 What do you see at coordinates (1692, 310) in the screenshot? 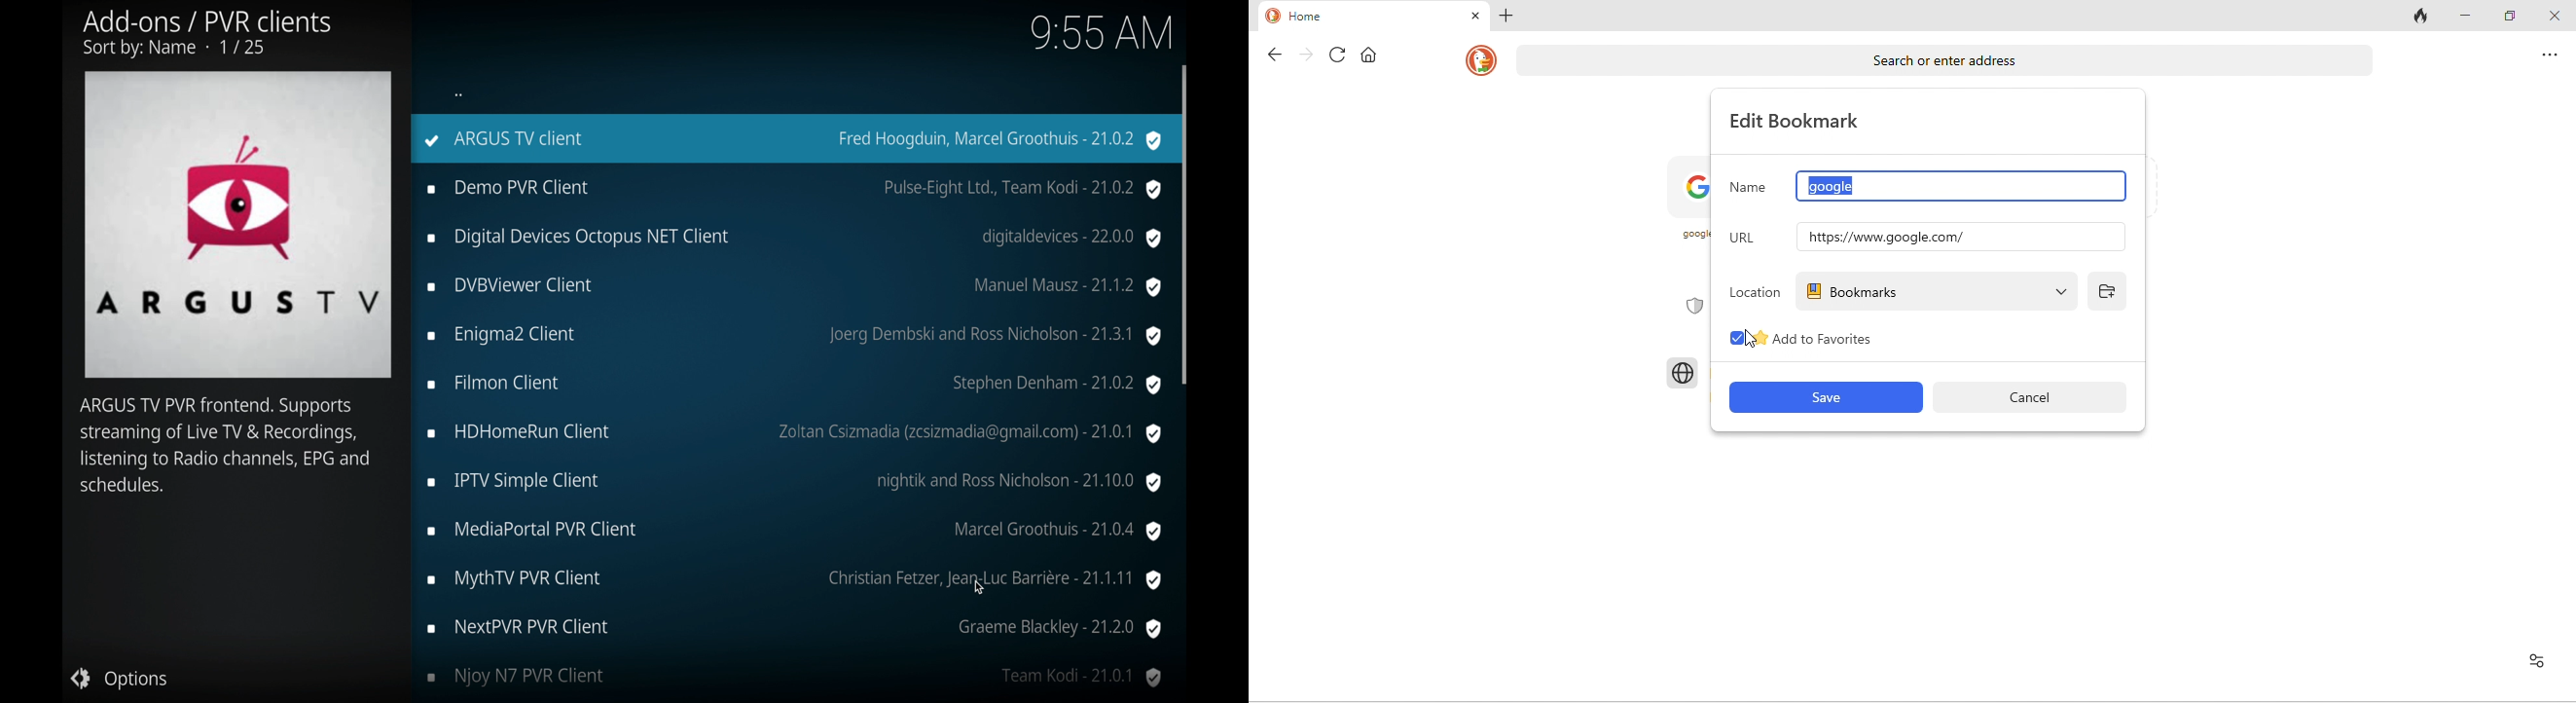
I see `Privacy Shield icon` at bounding box center [1692, 310].